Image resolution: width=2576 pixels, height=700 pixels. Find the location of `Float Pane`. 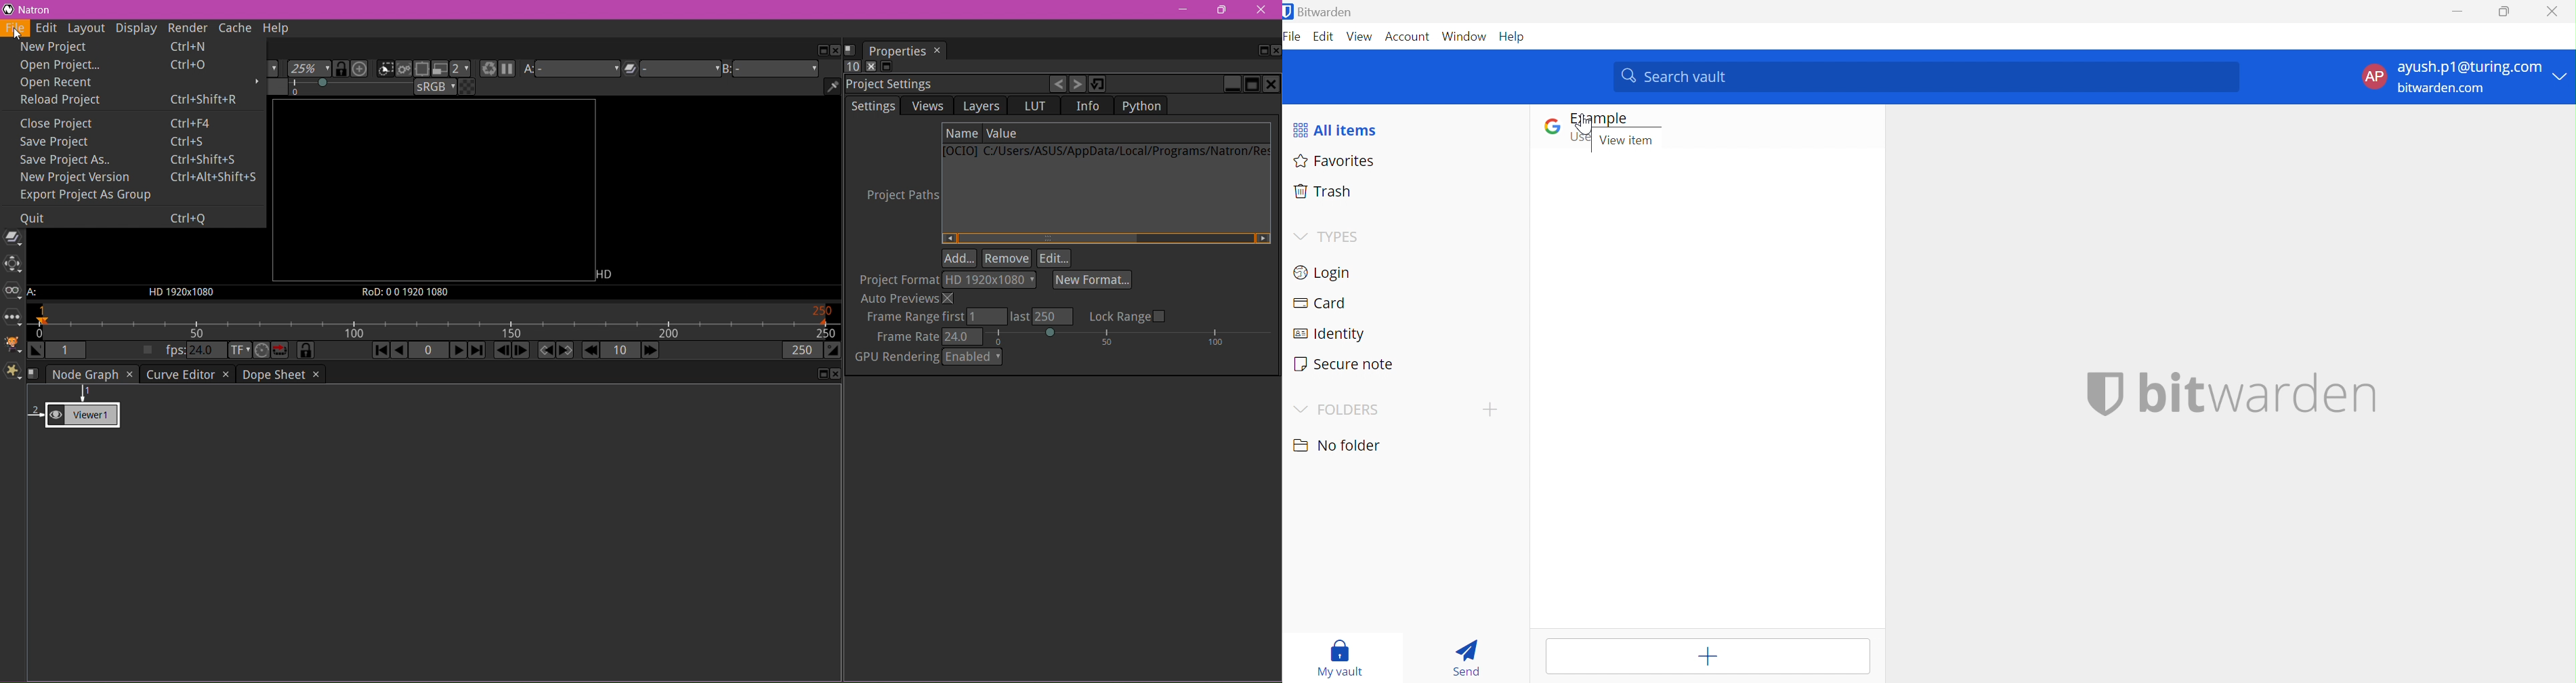

Float Pane is located at coordinates (1259, 51).